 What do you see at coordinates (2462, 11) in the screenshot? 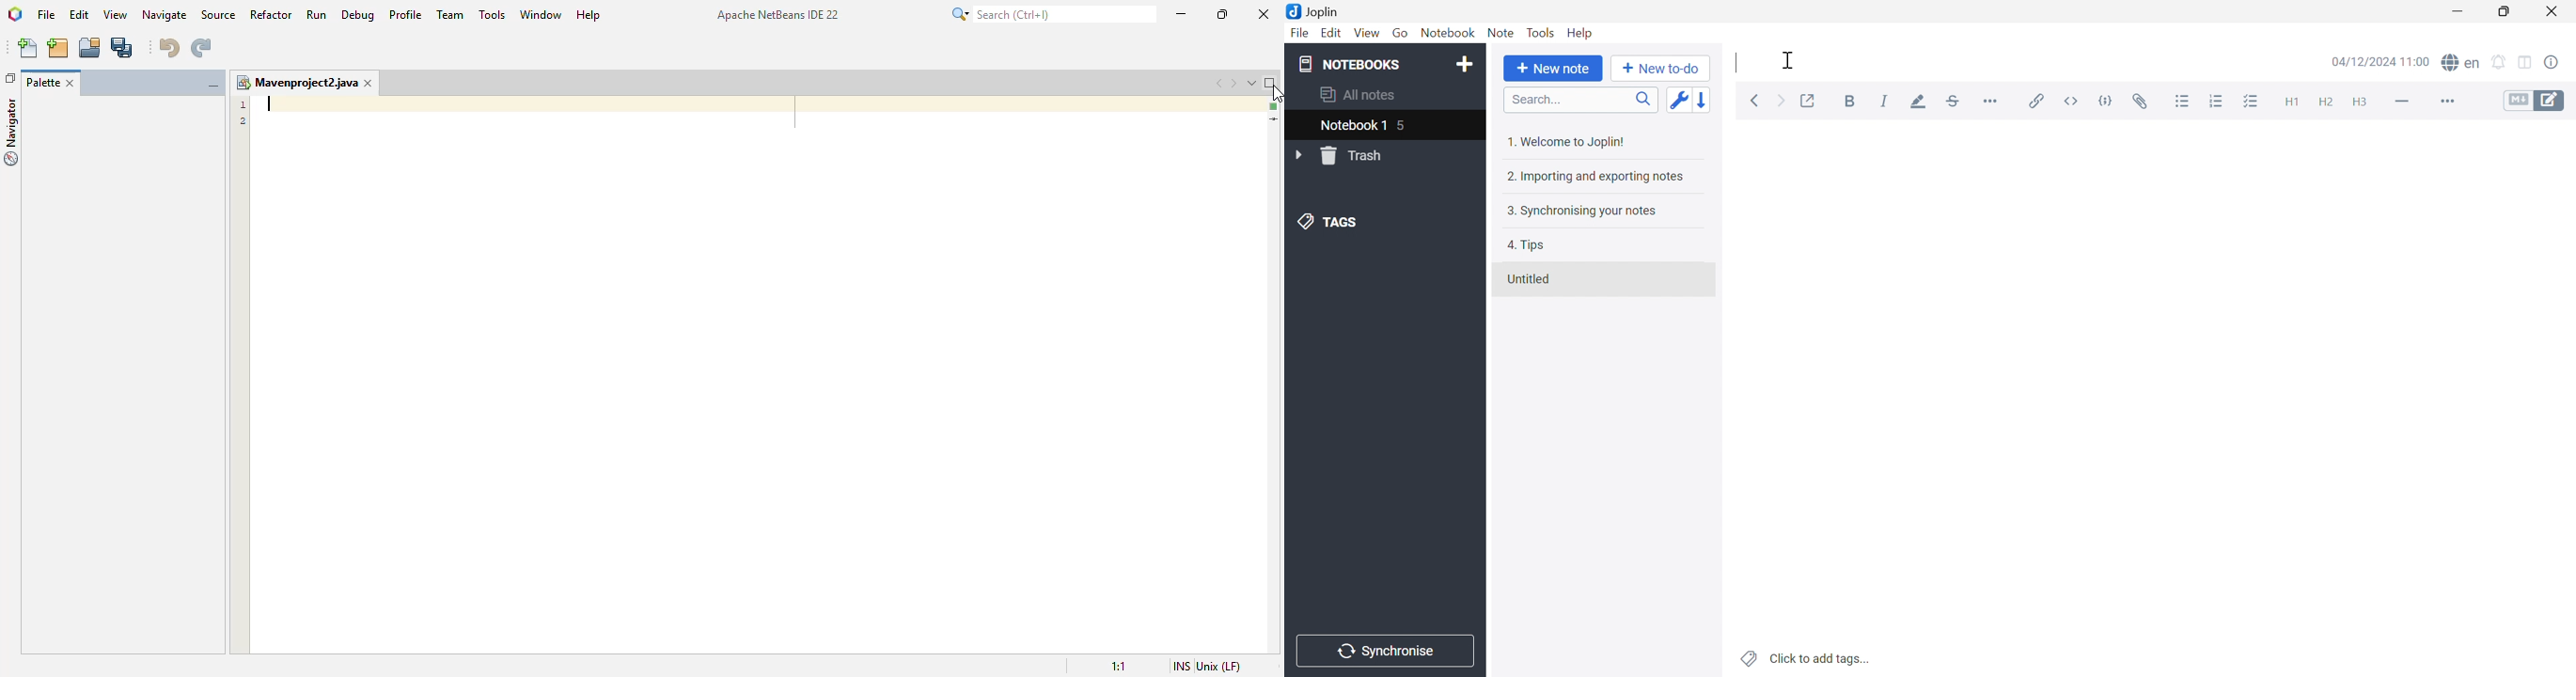
I see `Minimize` at bounding box center [2462, 11].